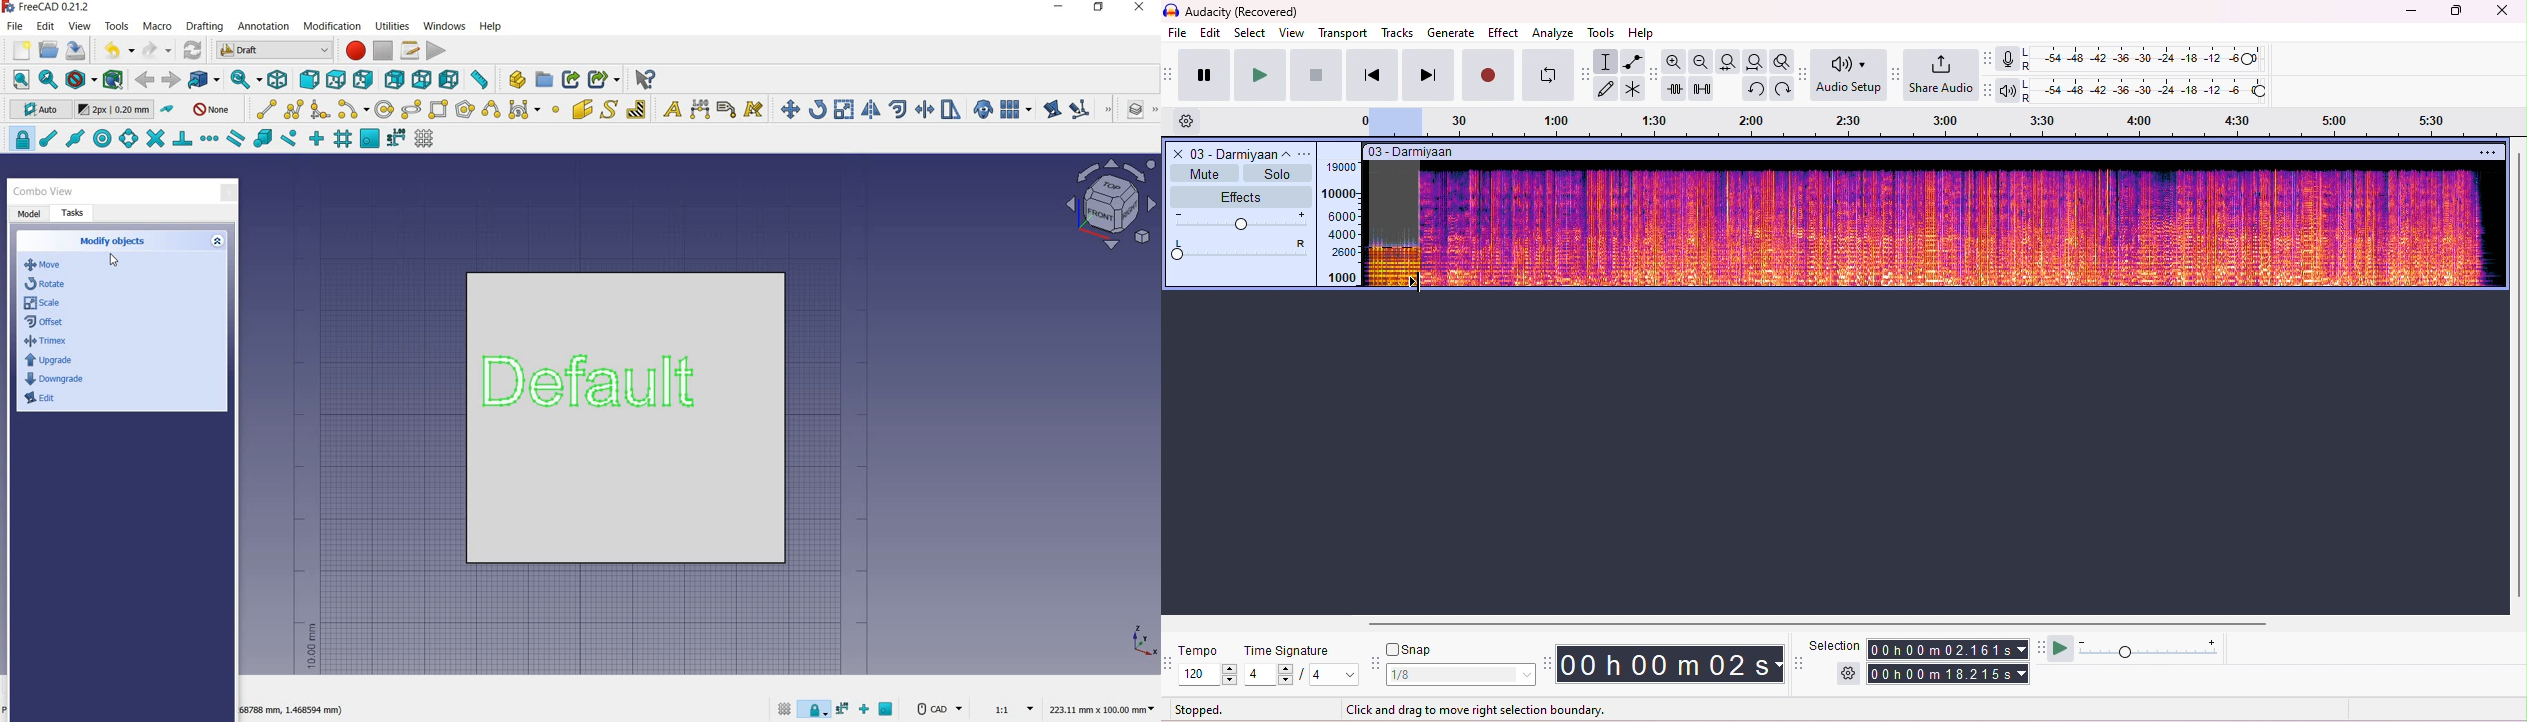 The height and width of the screenshot is (728, 2548). What do you see at coordinates (411, 110) in the screenshot?
I see `ellipse` at bounding box center [411, 110].